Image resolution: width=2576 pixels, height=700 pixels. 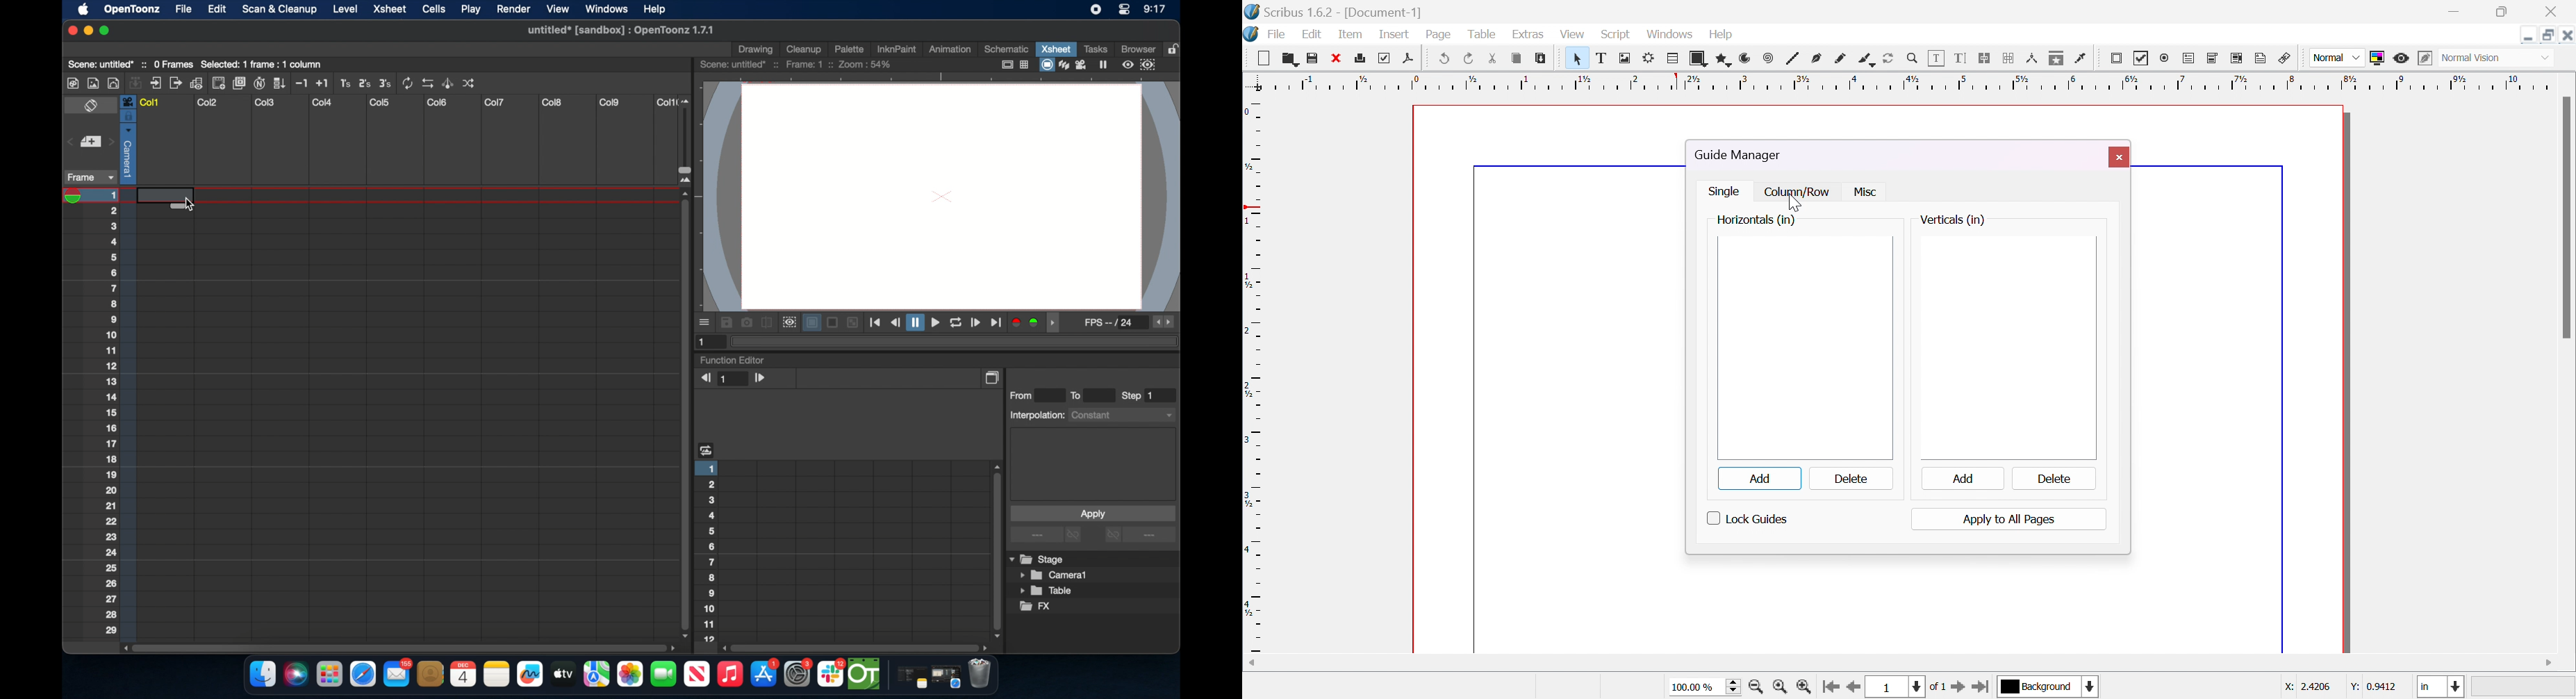 I want to click on PDF combo box, so click(x=2213, y=59).